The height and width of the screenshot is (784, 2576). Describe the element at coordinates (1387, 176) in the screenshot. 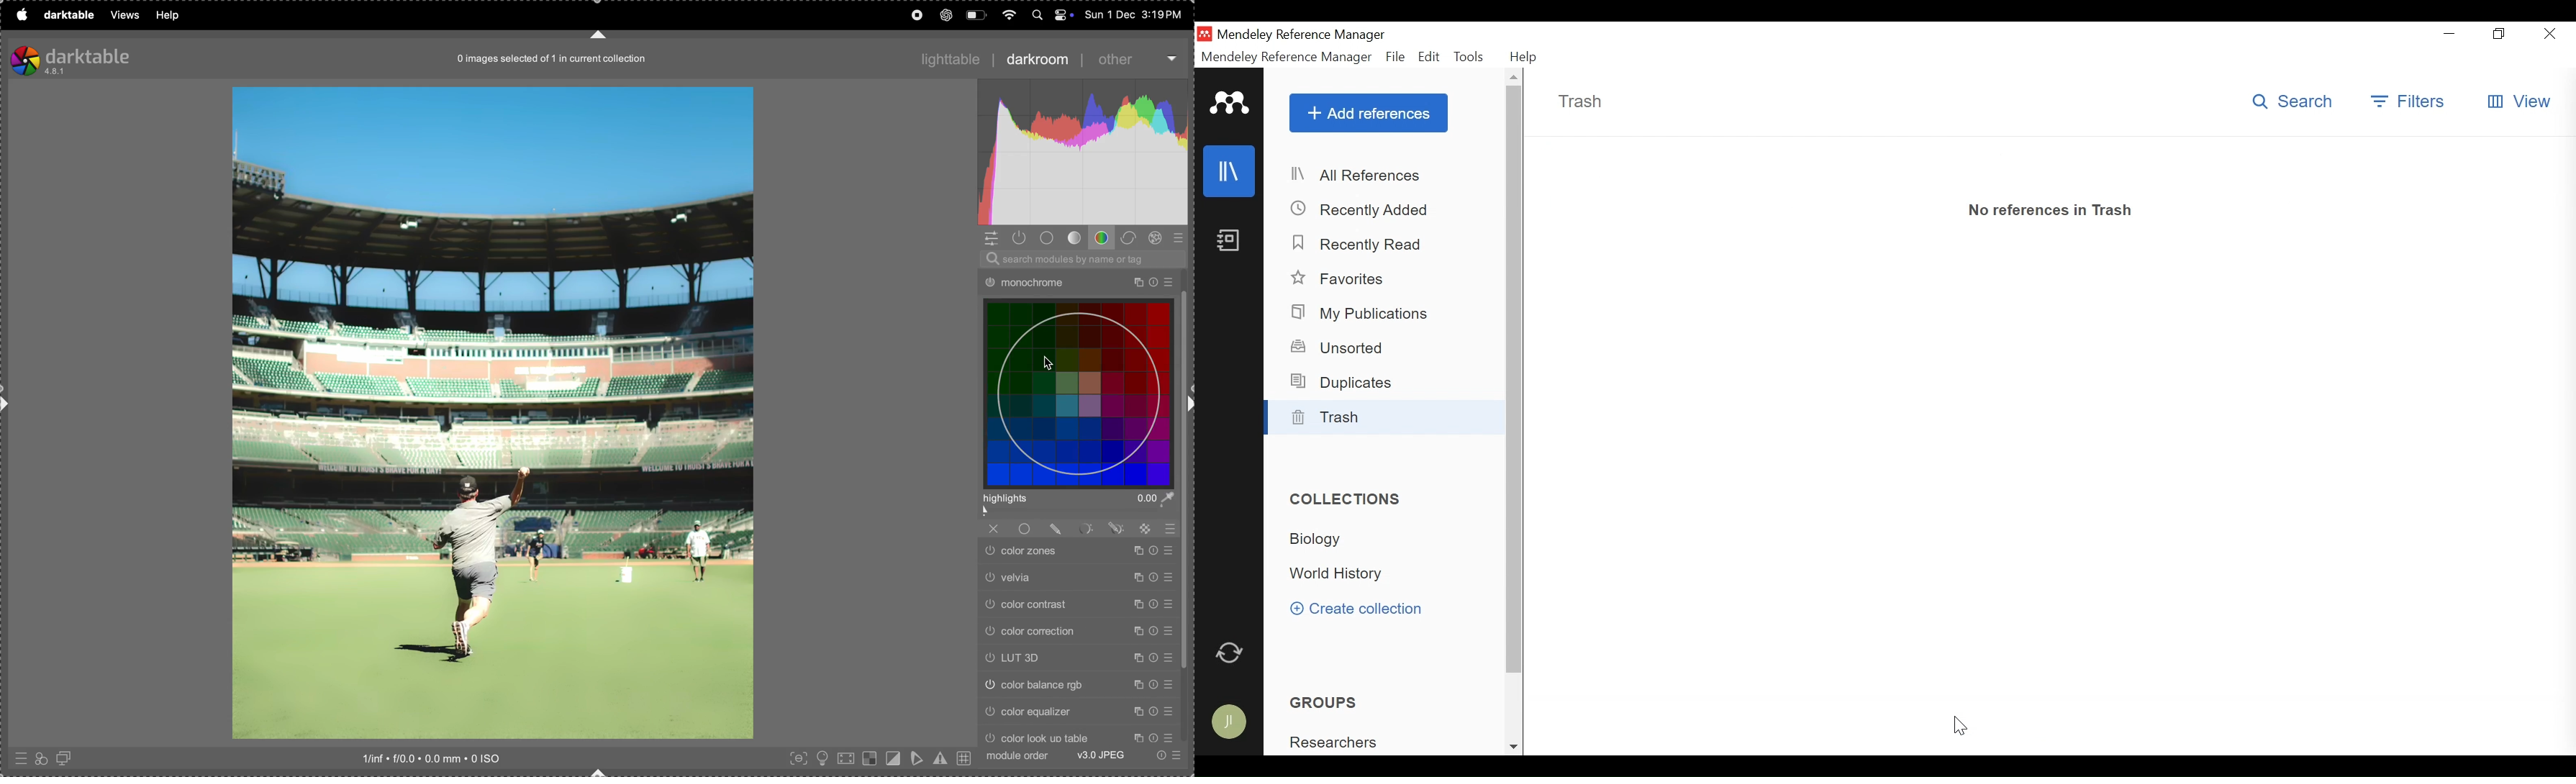

I see `All Reference` at that location.